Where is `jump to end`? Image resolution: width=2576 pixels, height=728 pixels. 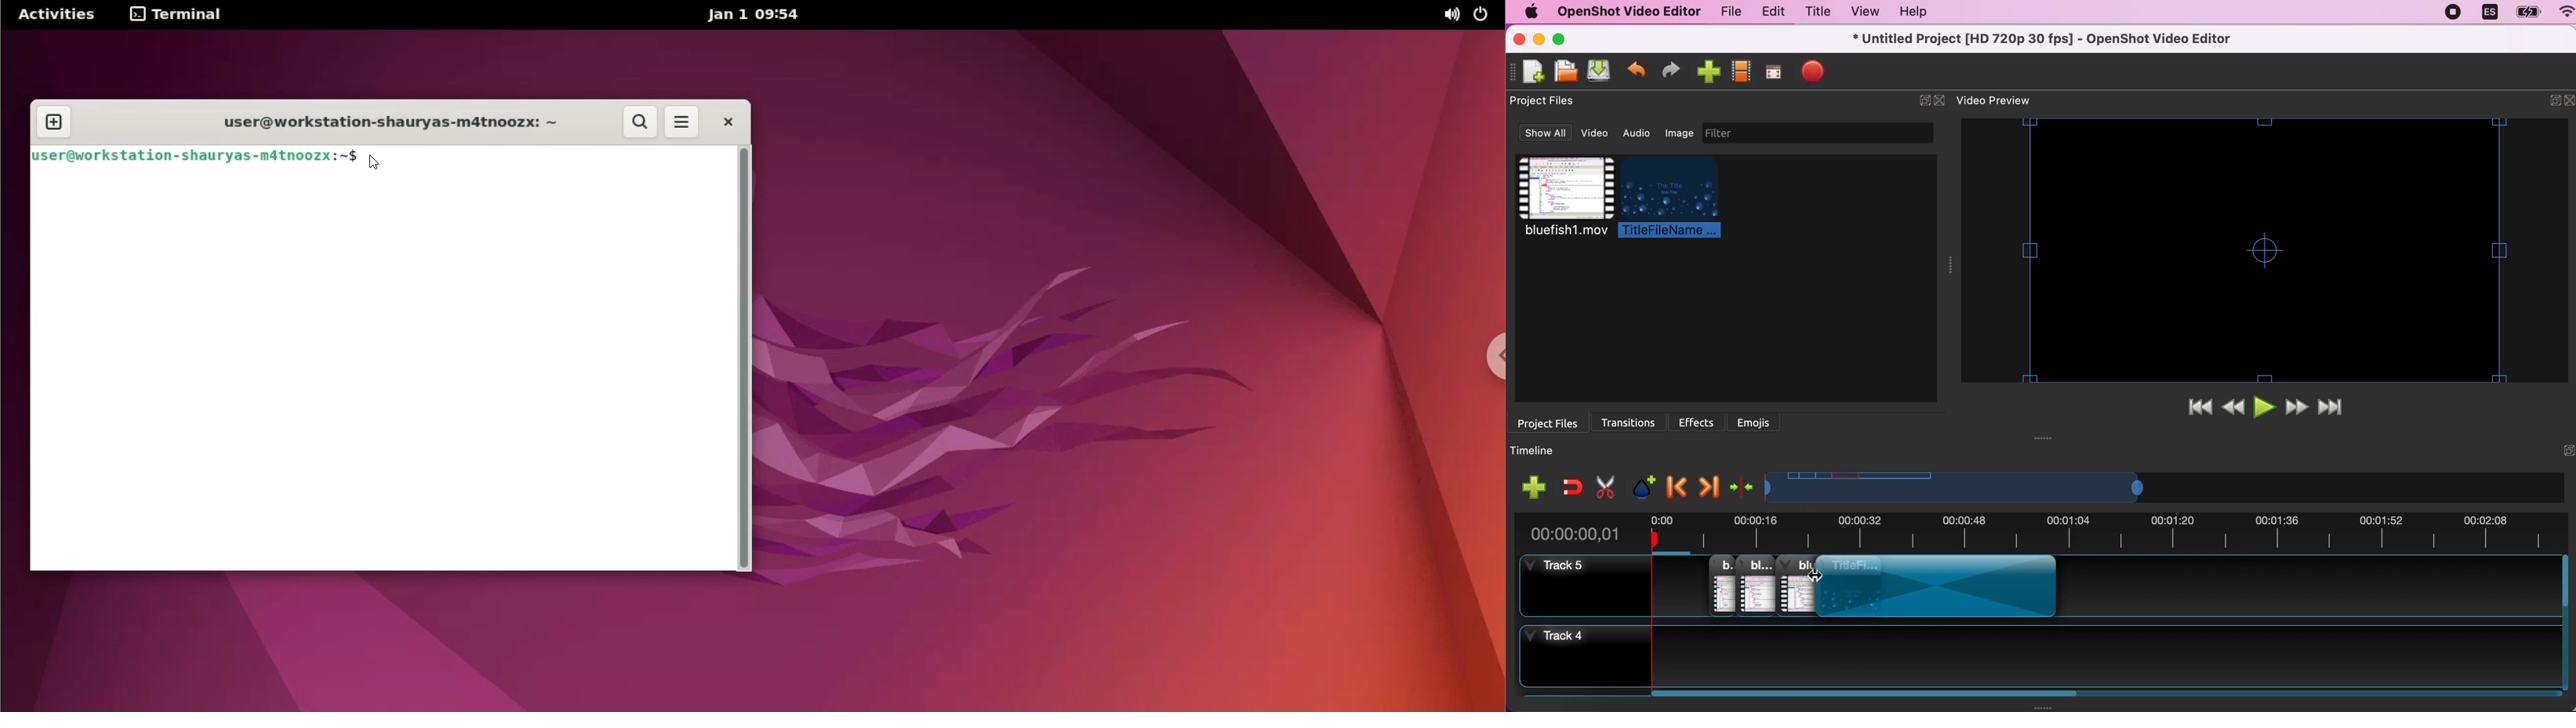 jump to end is located at coordinates (2337, 408).